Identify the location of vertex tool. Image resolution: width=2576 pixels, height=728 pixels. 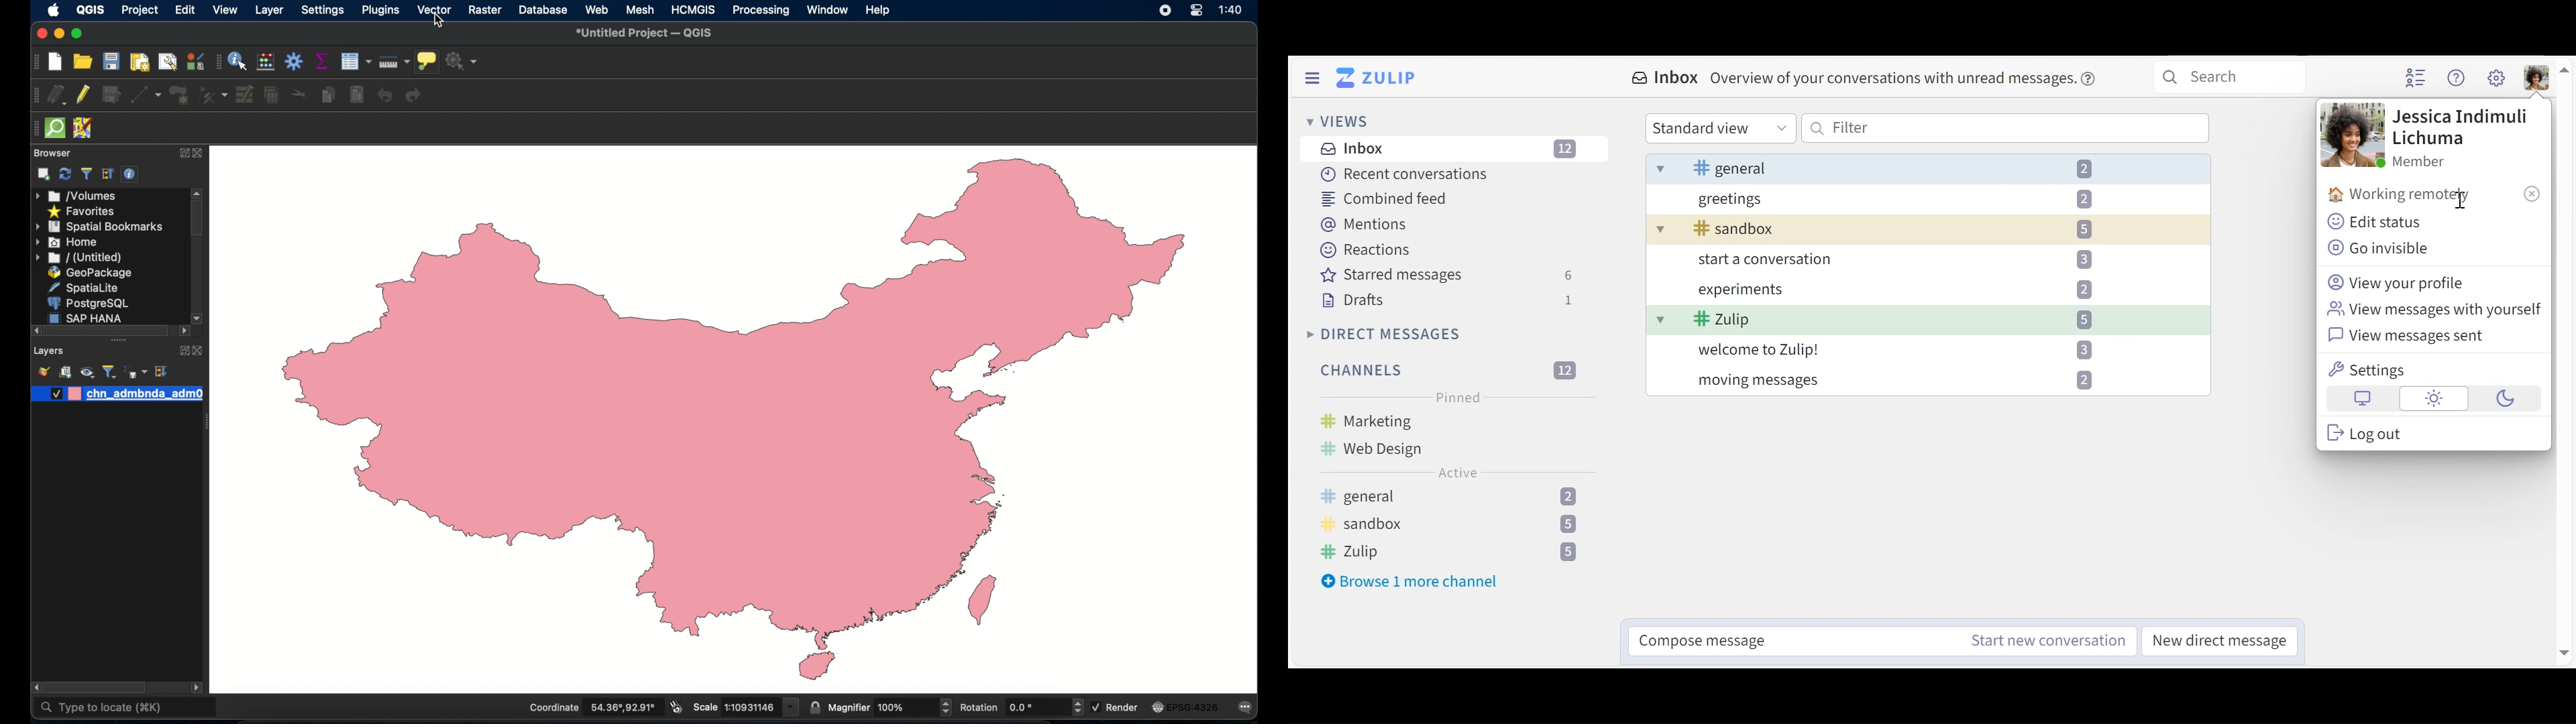
(213, 95).